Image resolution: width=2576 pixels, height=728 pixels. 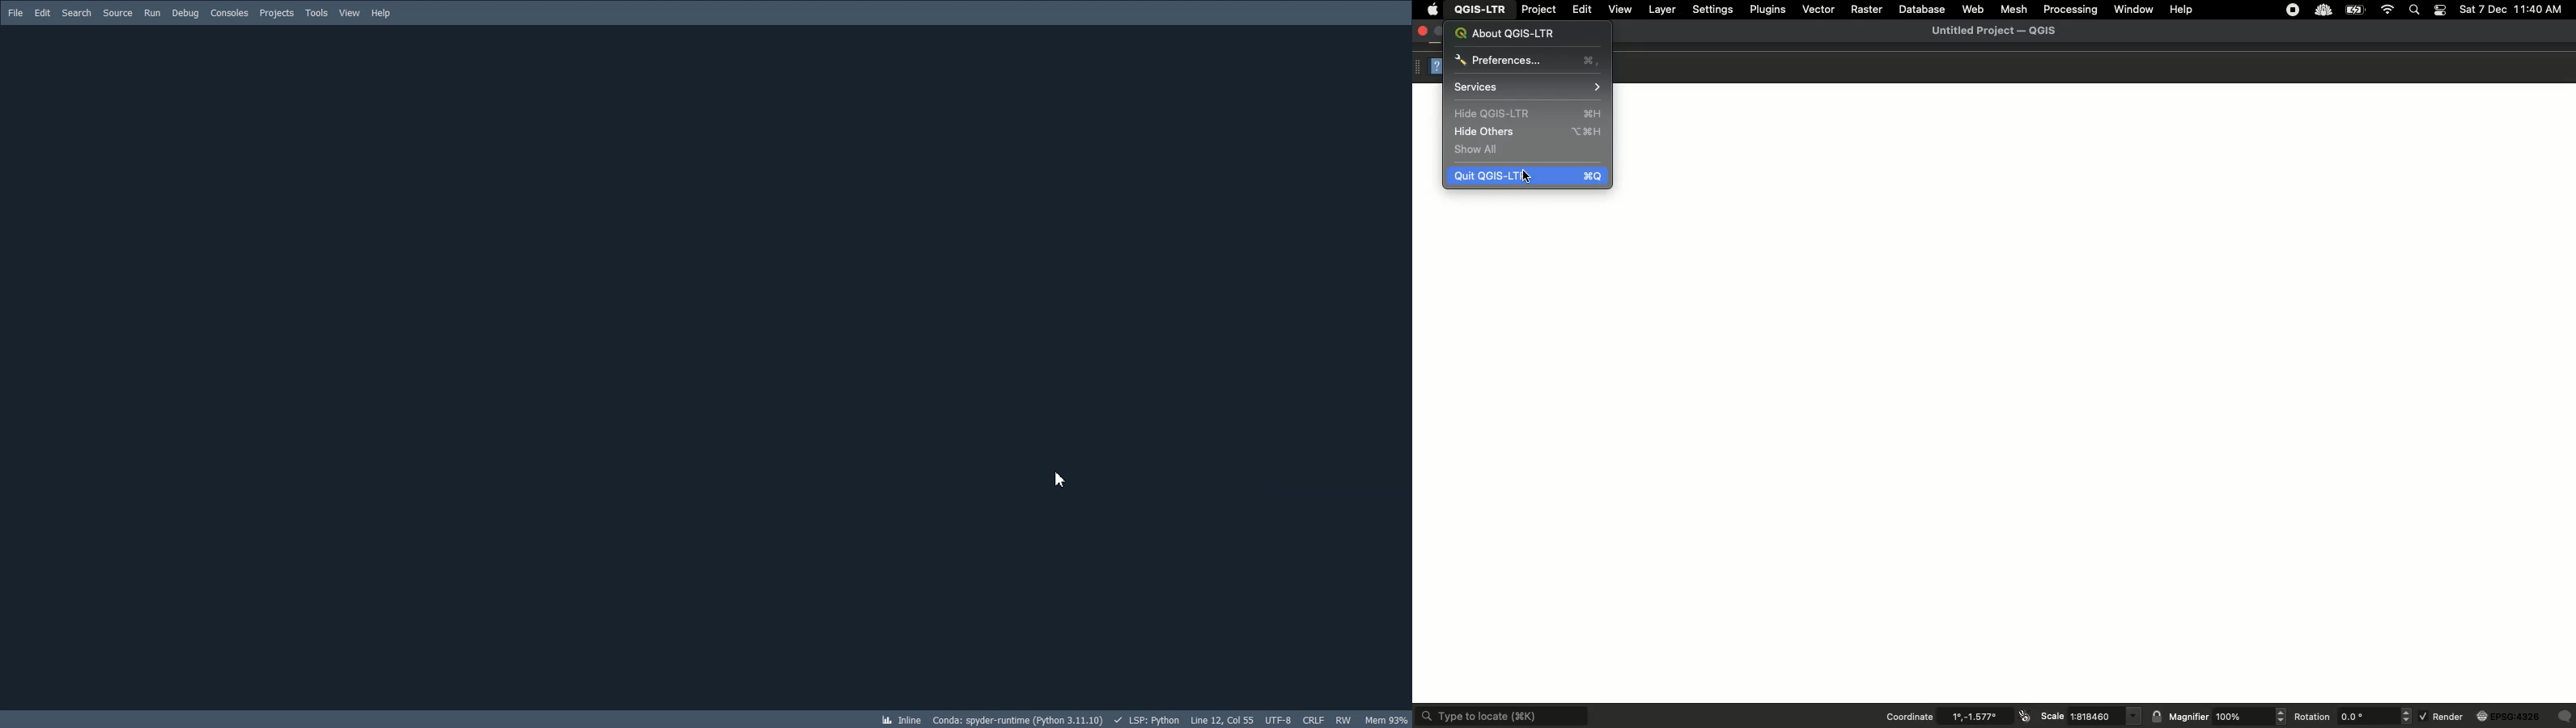 I want to click on Inline, so click(x=901, y=719).